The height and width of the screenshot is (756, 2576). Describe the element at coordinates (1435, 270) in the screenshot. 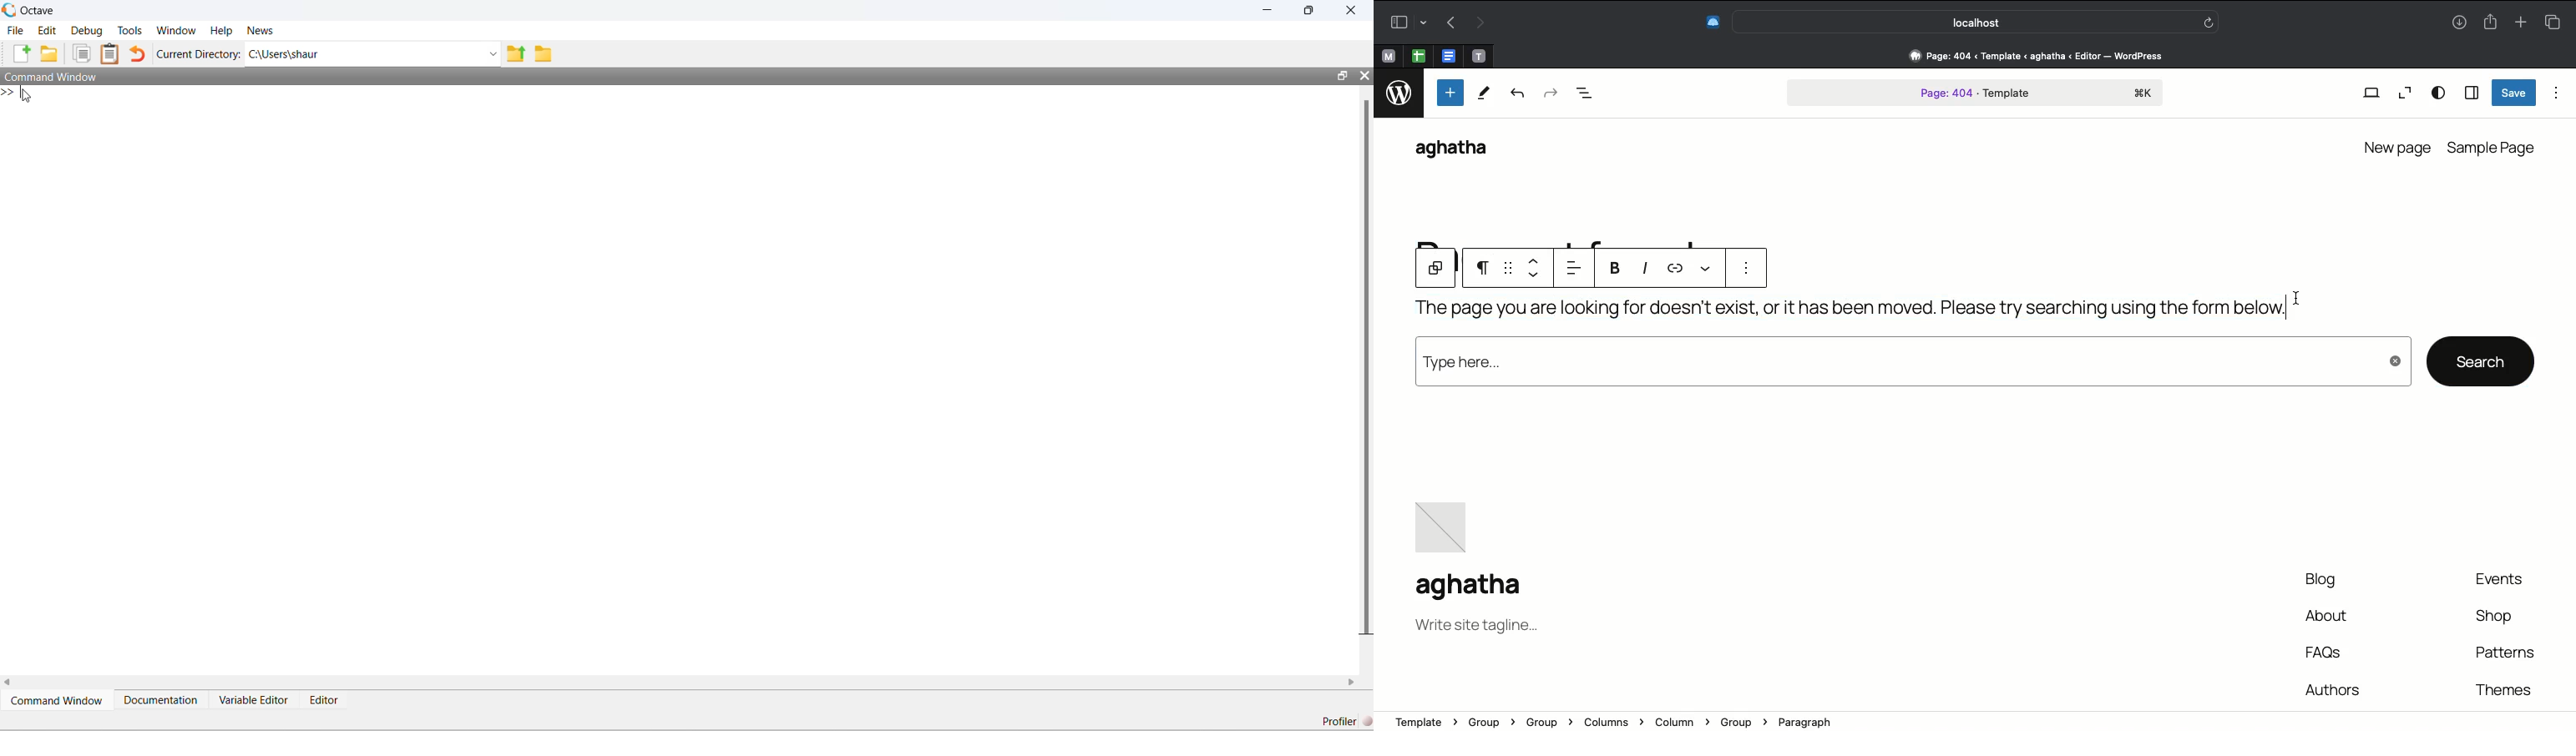

I see `Group` at that location.